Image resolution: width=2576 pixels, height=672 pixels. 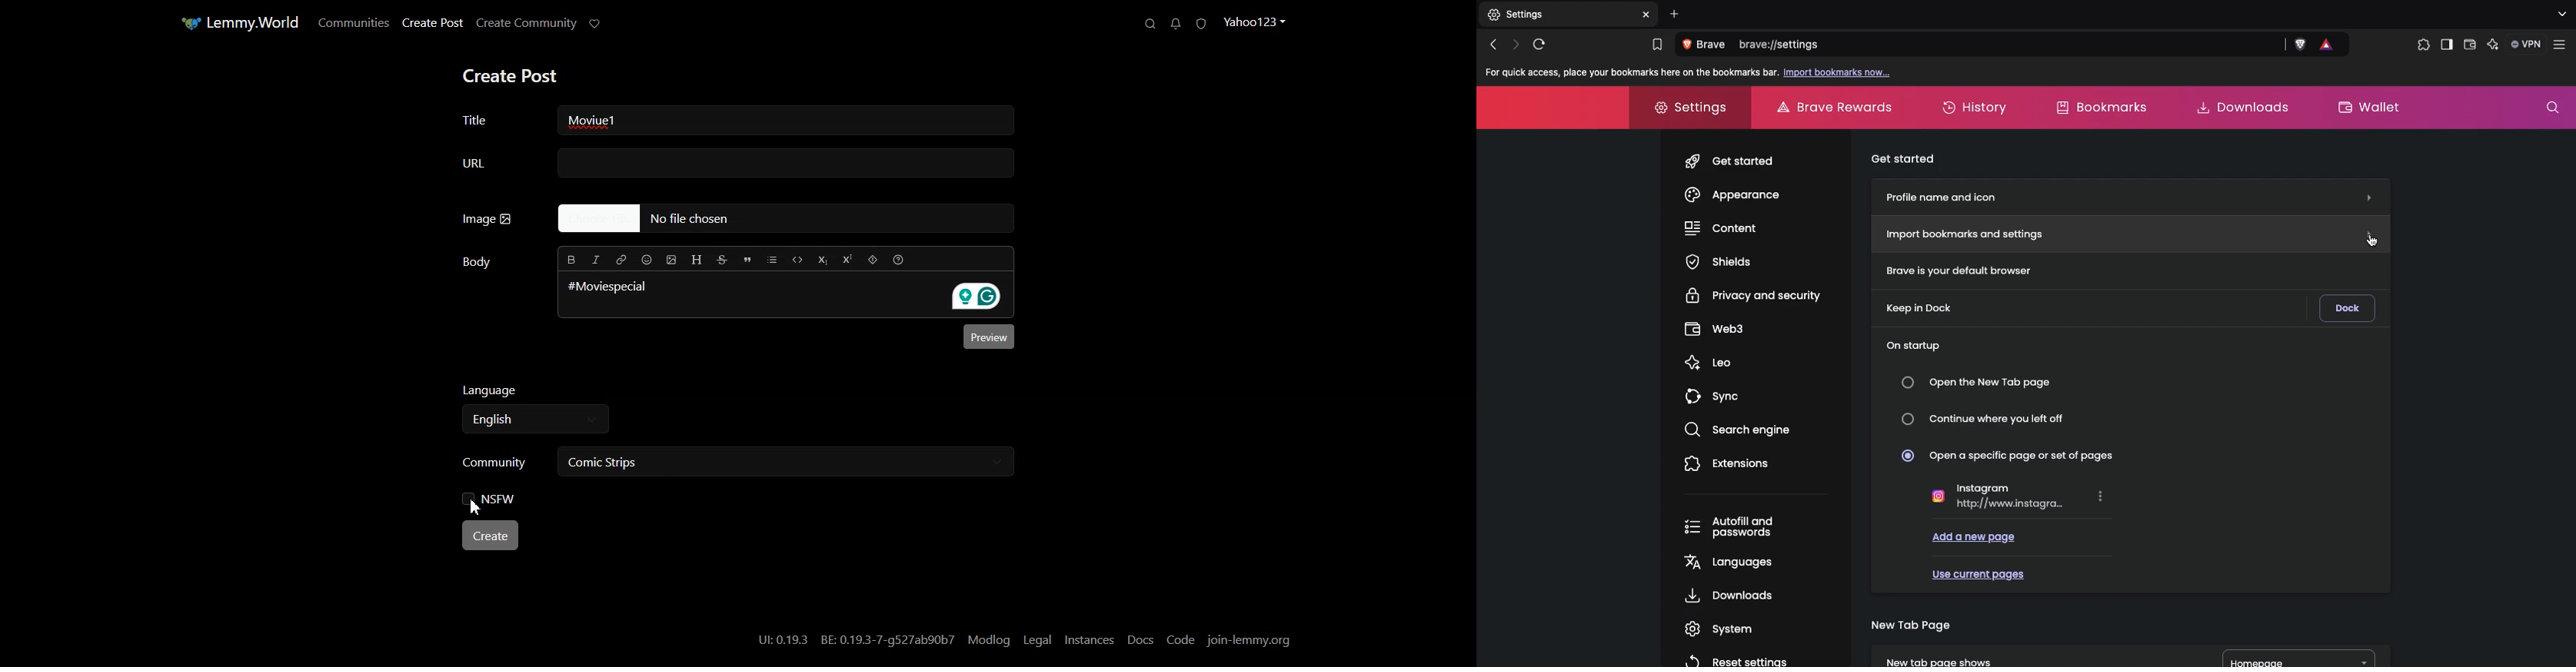 What do you see at coordinates (477, 262) in the screenshot?
I see `Body` at bounding box center [477, 262].